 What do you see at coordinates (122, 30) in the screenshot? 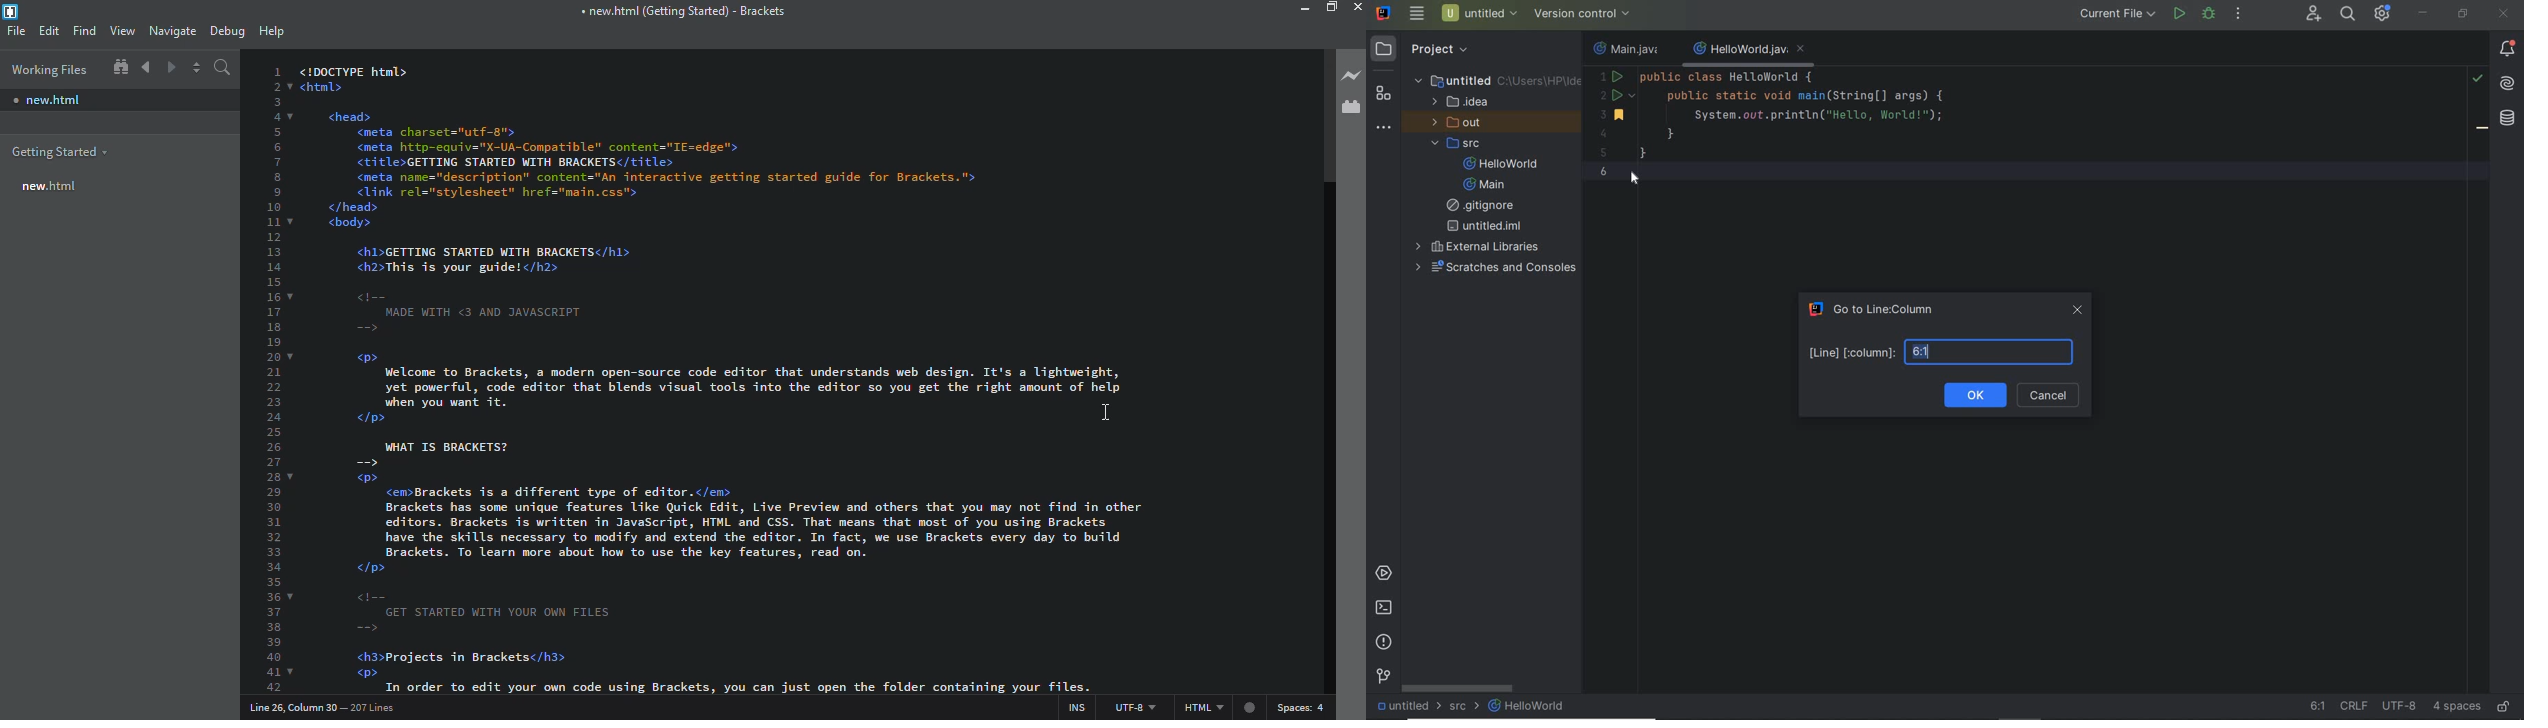
I see `view` at bounding box center [122, 30].